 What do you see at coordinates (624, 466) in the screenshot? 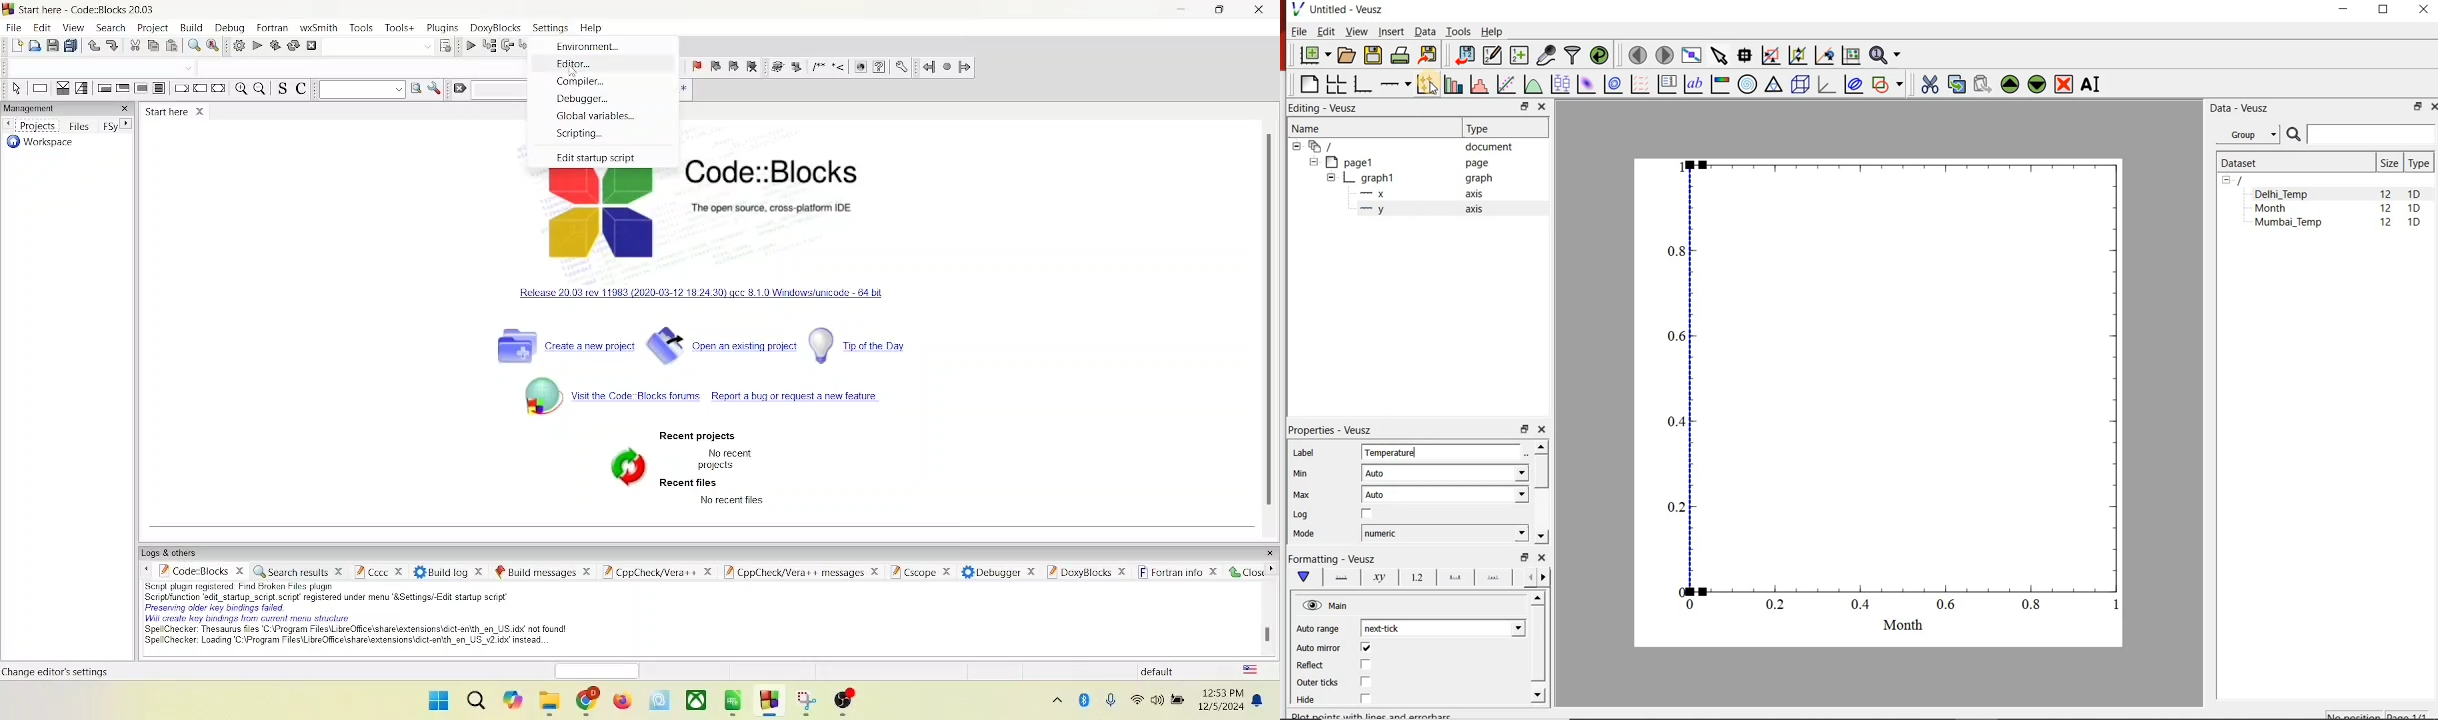
I see `symbol` at bounding box center [624, 466].